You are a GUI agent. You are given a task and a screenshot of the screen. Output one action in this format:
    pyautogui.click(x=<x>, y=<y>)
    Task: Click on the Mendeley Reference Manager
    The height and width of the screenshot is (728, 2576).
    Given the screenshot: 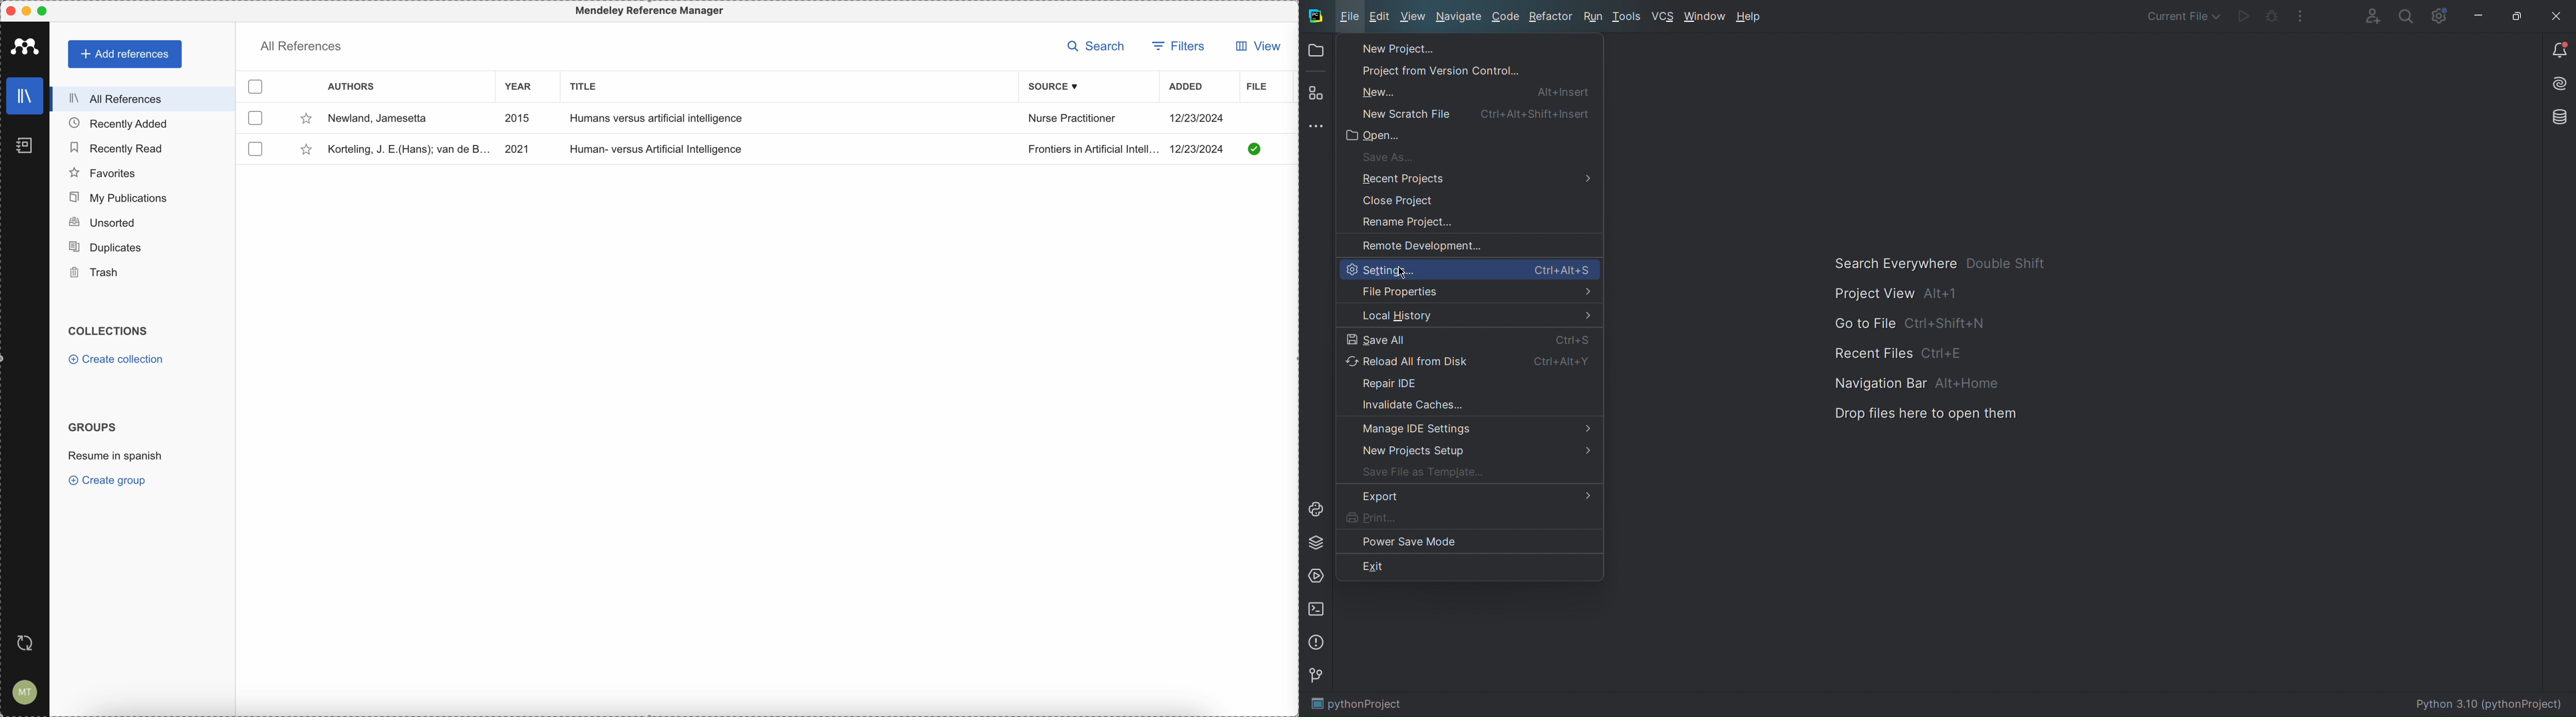 What is the action you would take?
    pyautogui.click(x=647, y=11)
    